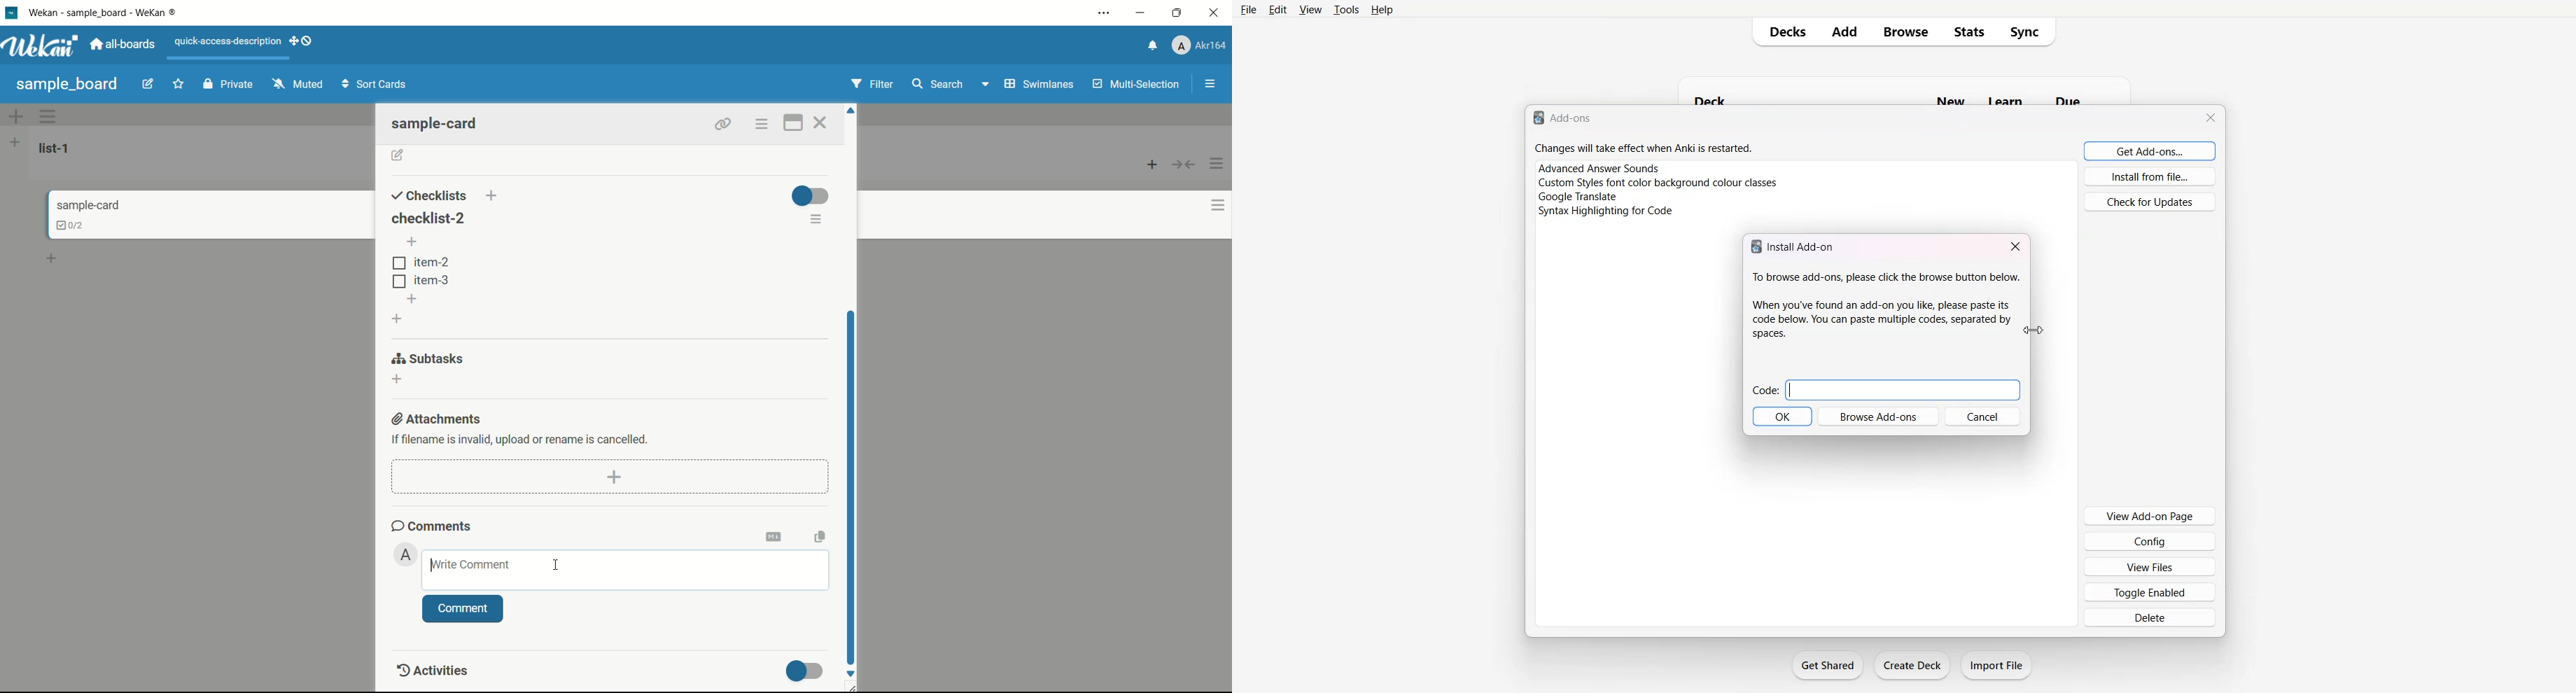  I want to click on Tools, so click(1346, 10).